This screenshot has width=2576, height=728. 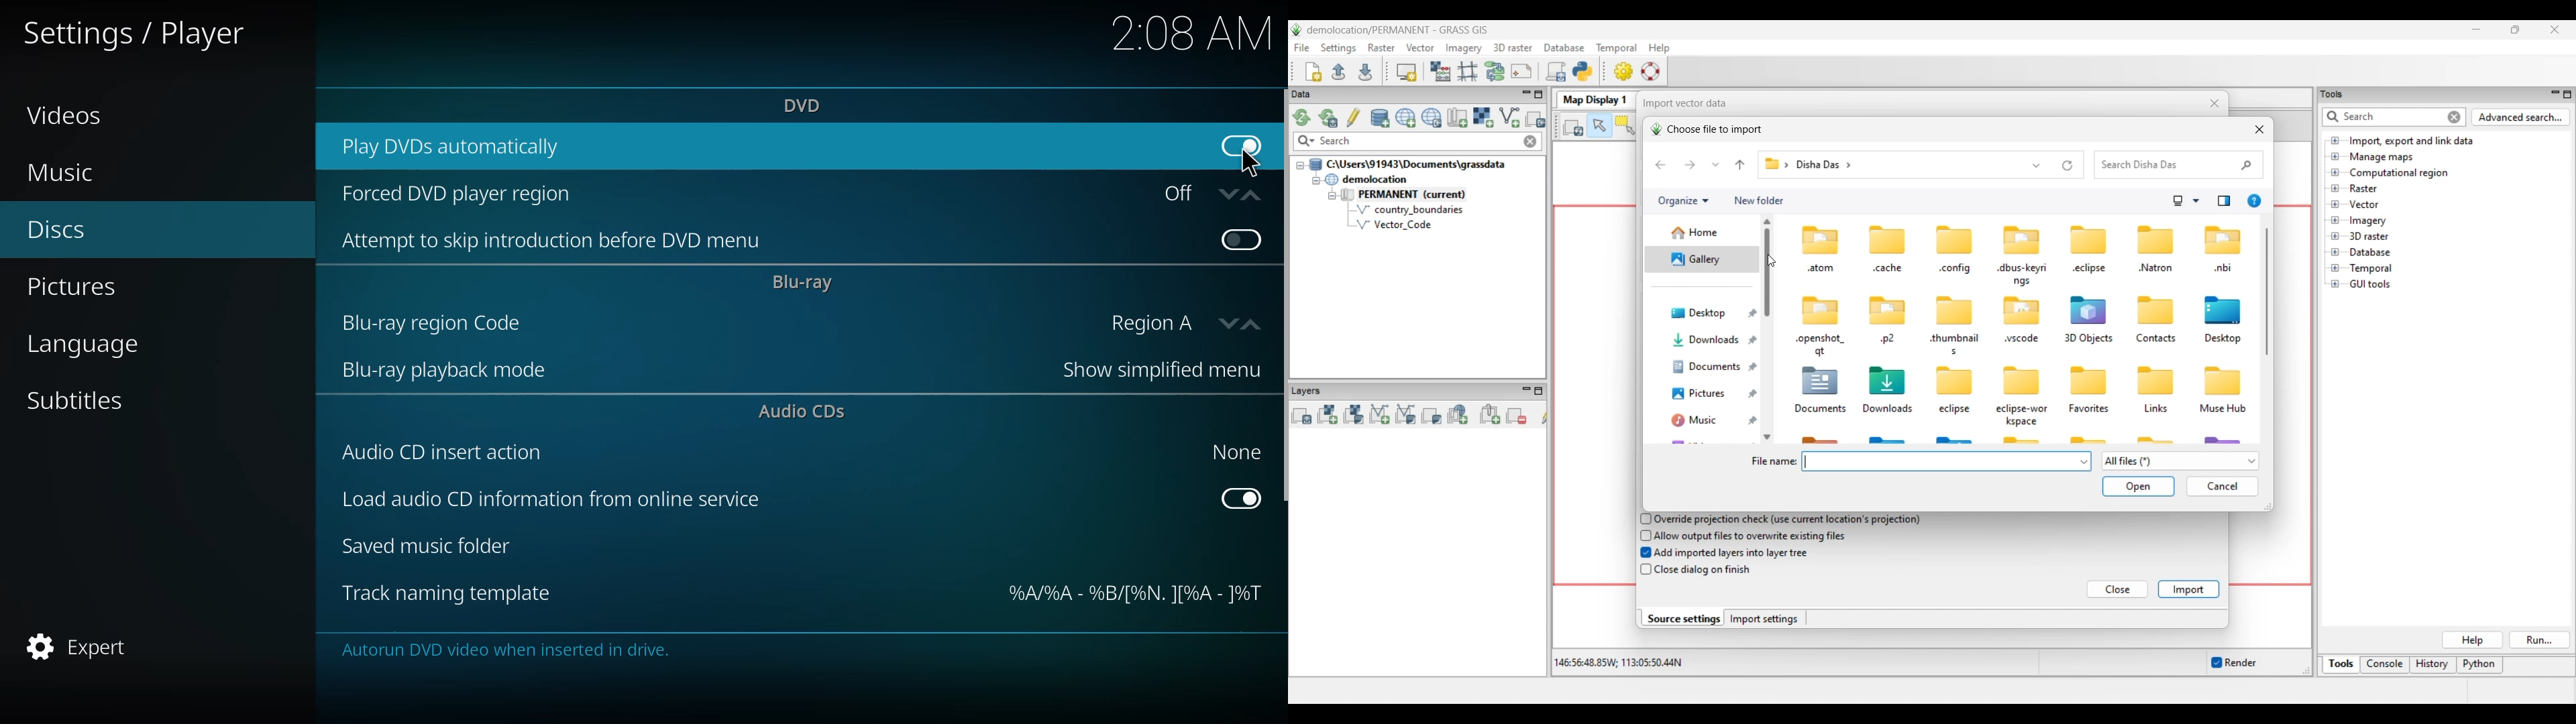 I want to click on info, so click(x=508, y=651).